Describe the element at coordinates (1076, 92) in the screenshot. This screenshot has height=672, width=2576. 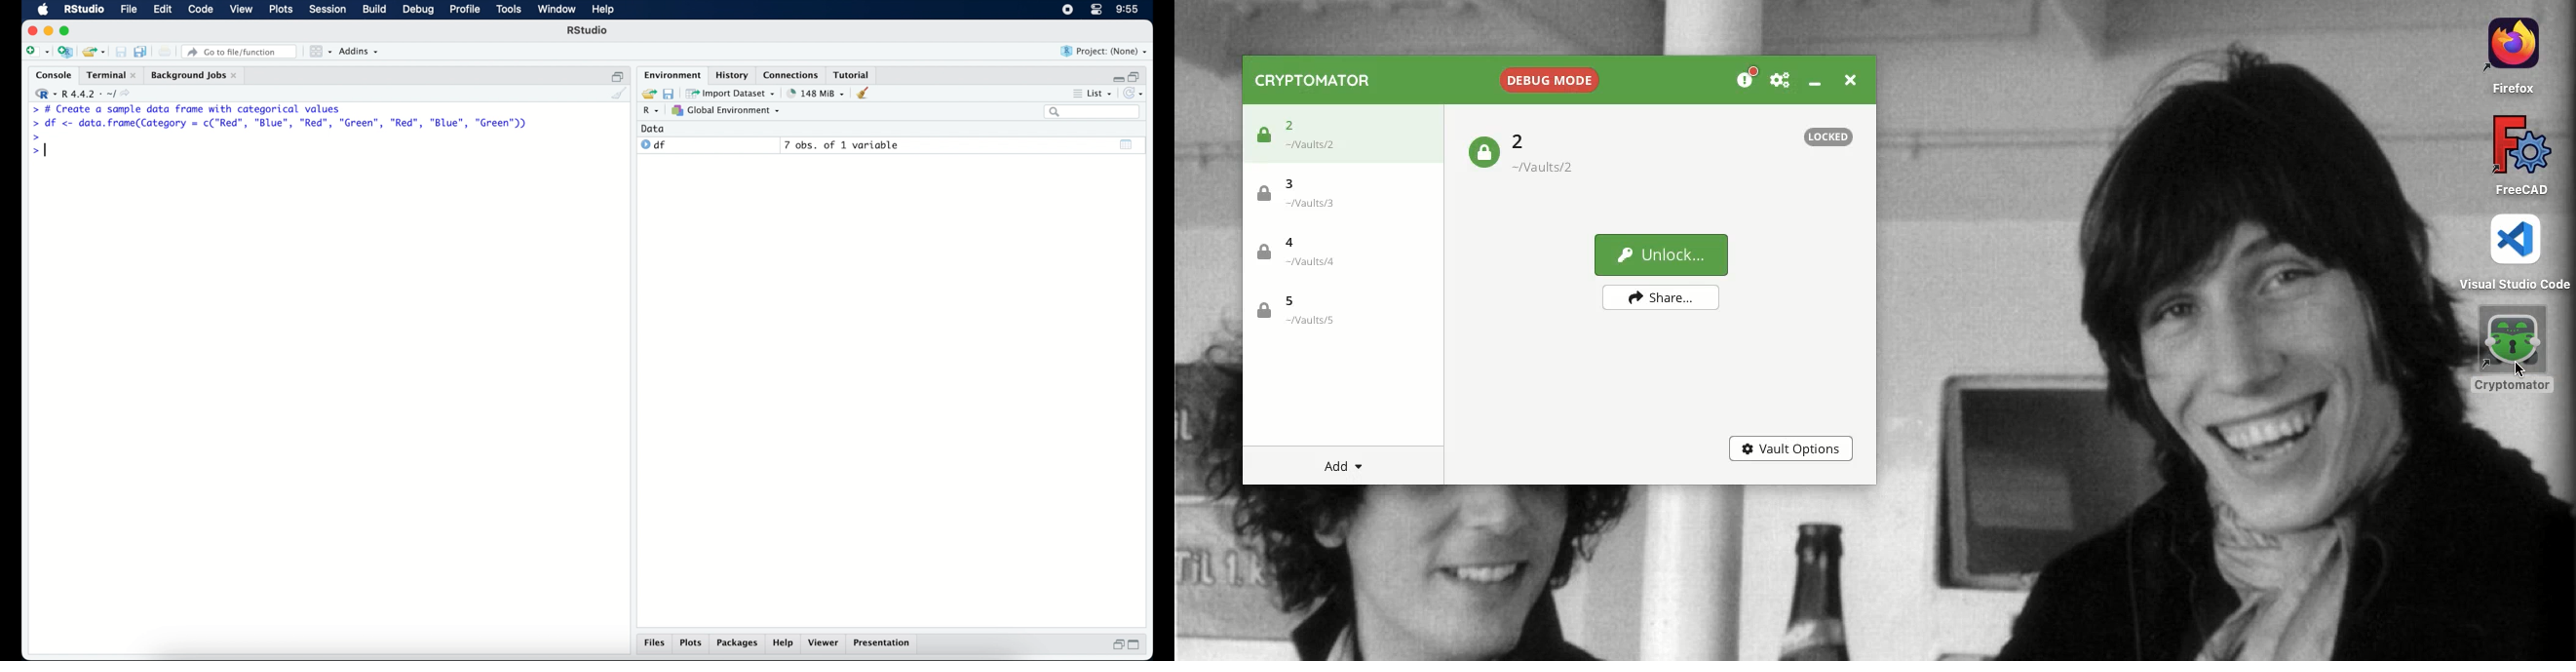
I see `more options` at that location.